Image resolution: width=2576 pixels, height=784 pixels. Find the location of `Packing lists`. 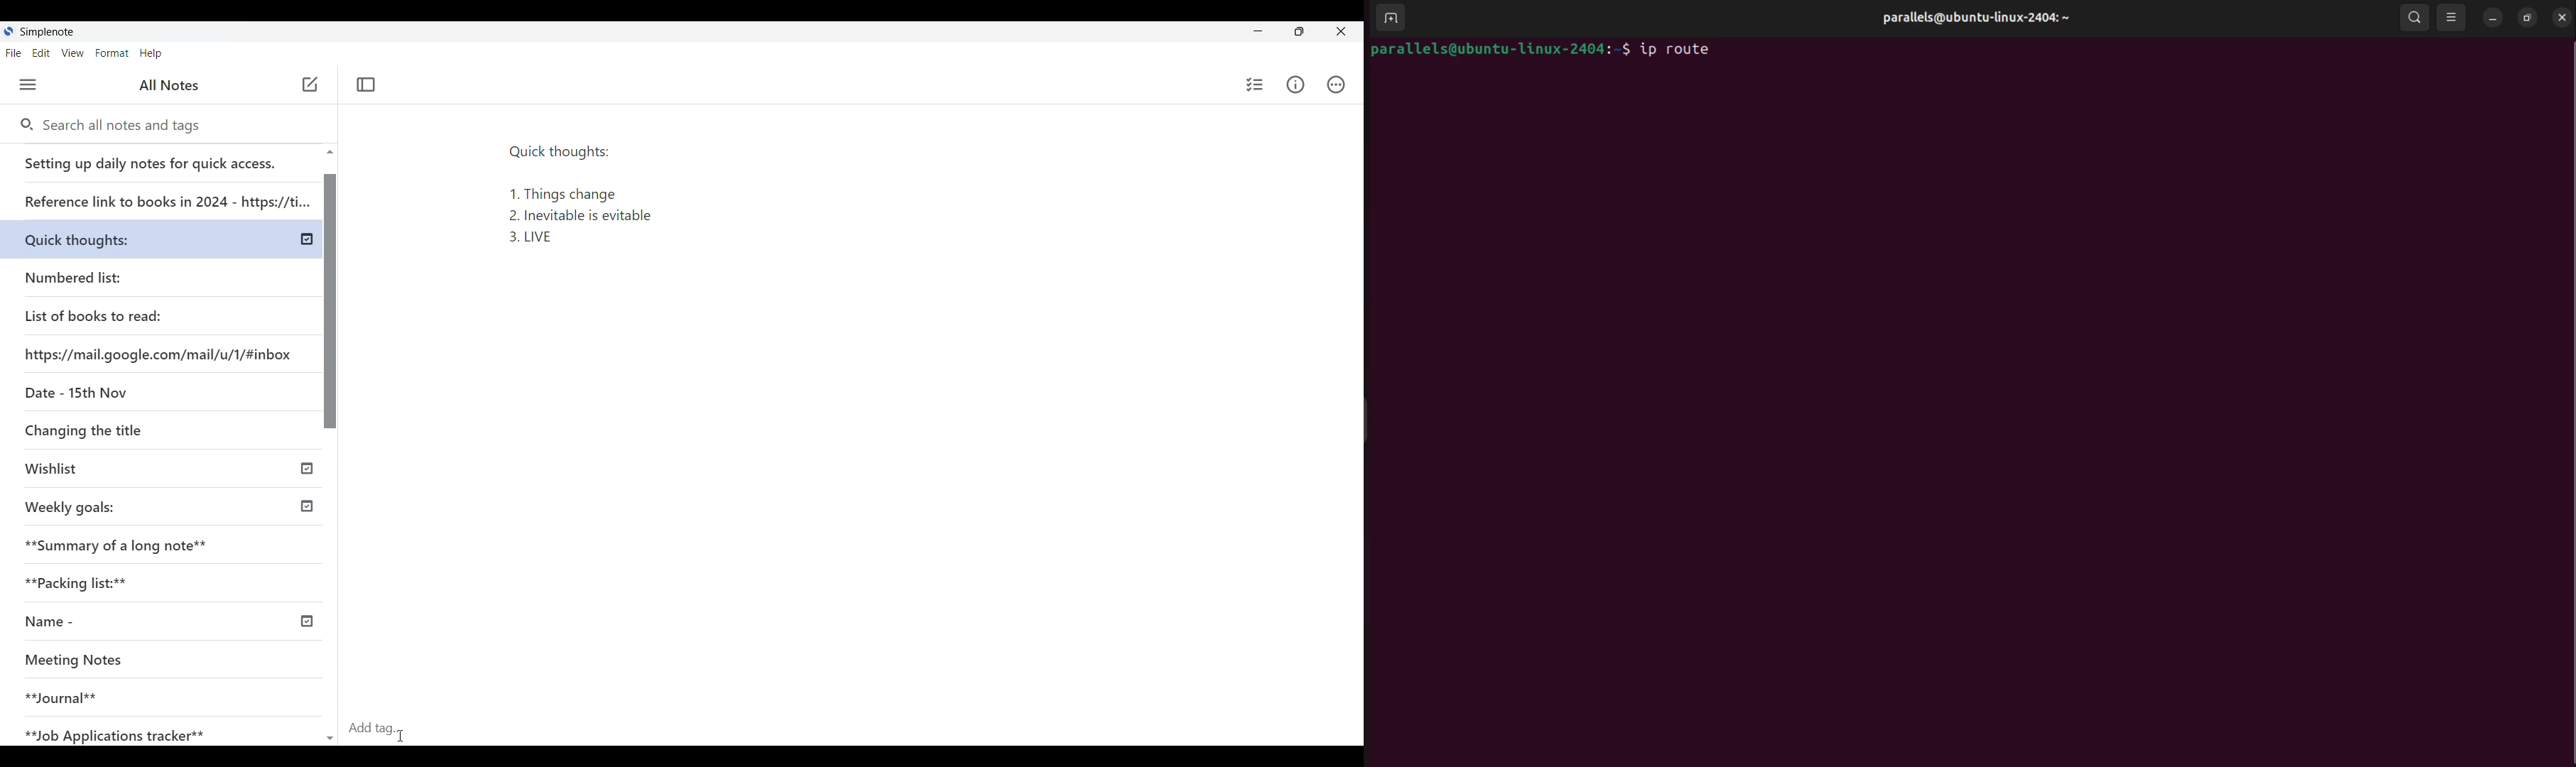

Packing lists is located at coordinates (168, 580).